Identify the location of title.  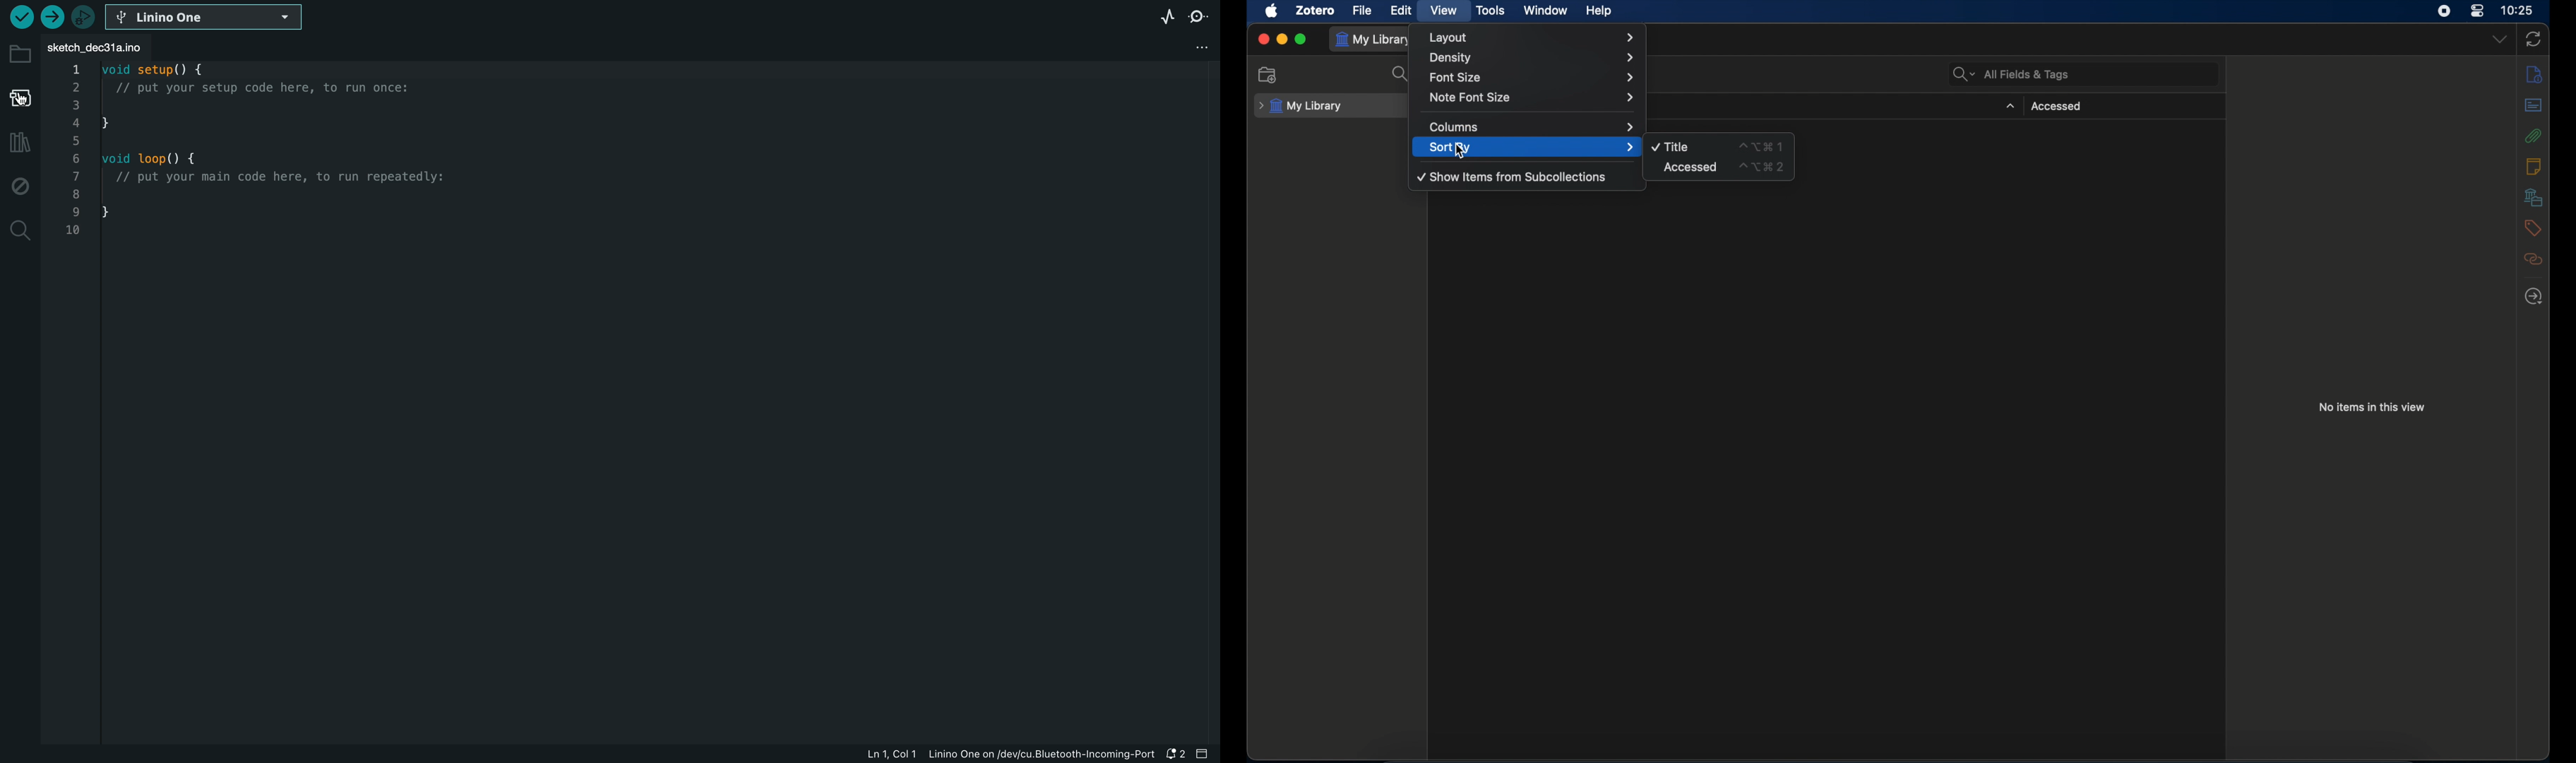
(1671, 147).